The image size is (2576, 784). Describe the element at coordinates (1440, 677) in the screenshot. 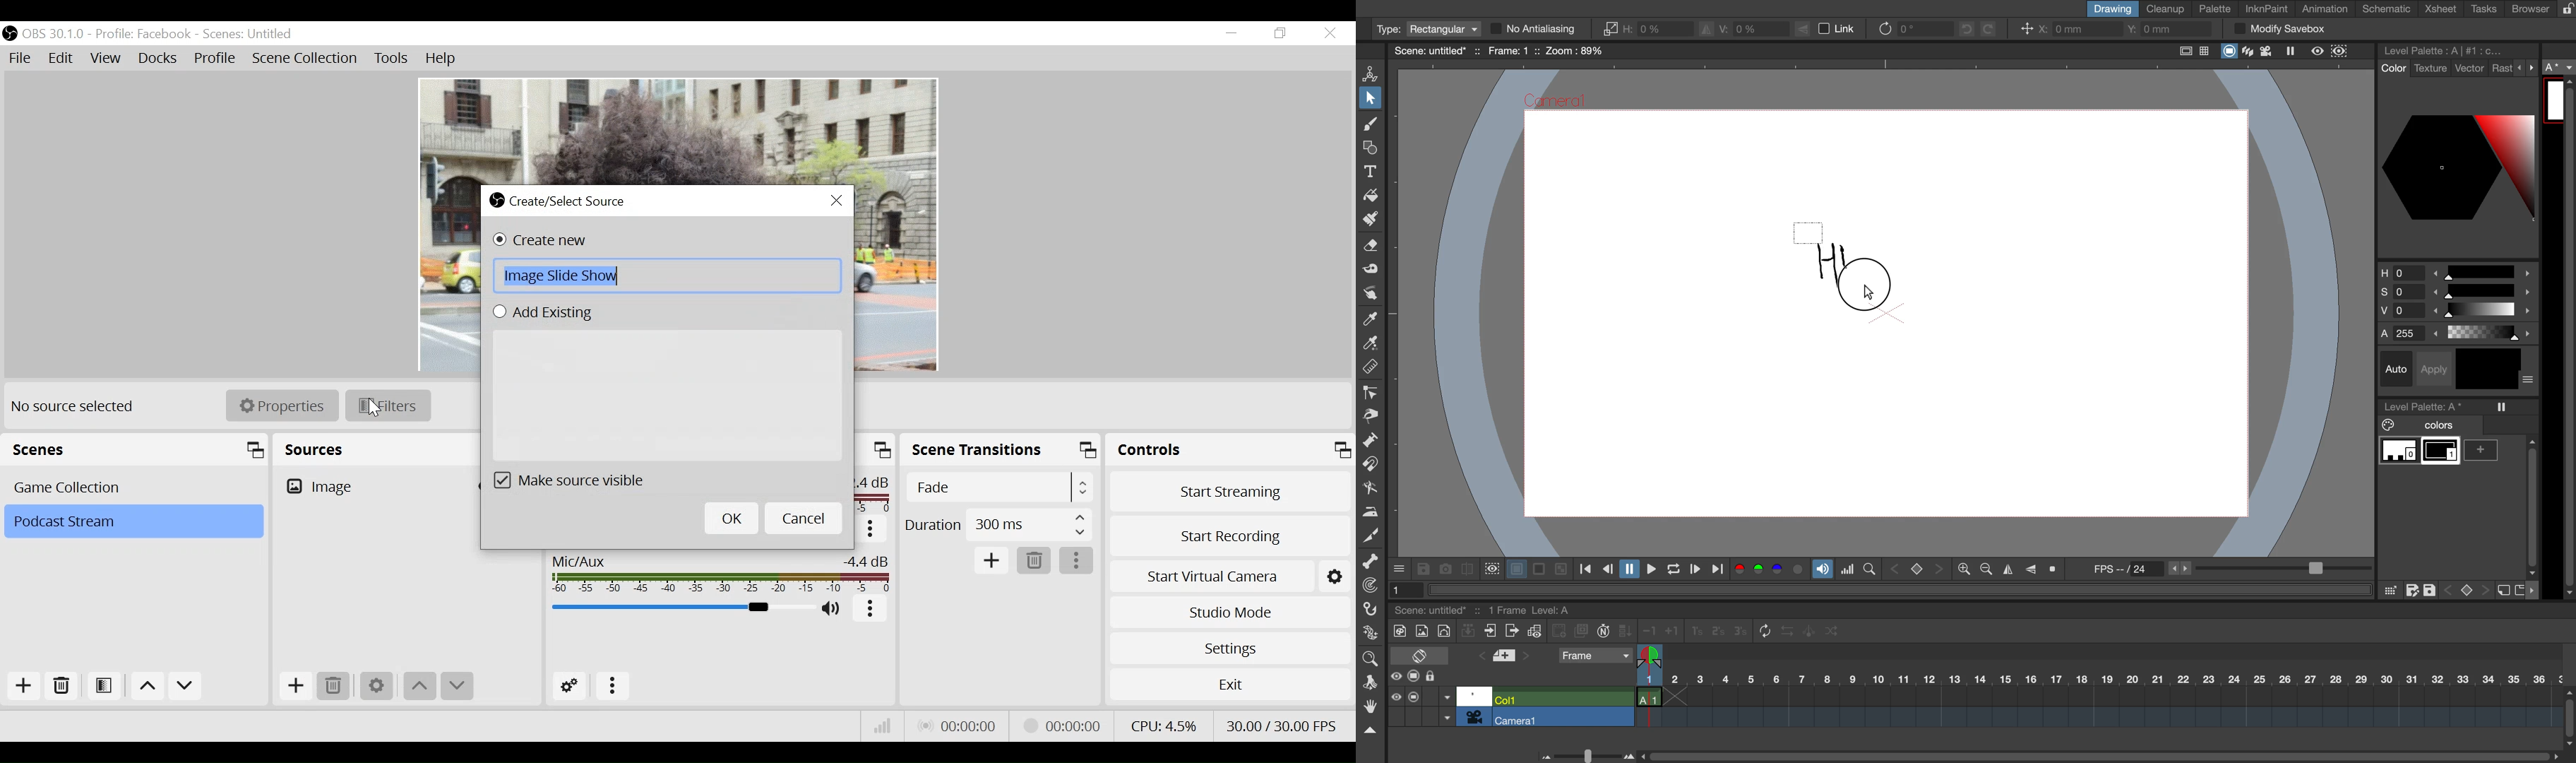

I see `lock toggle all` at that location.